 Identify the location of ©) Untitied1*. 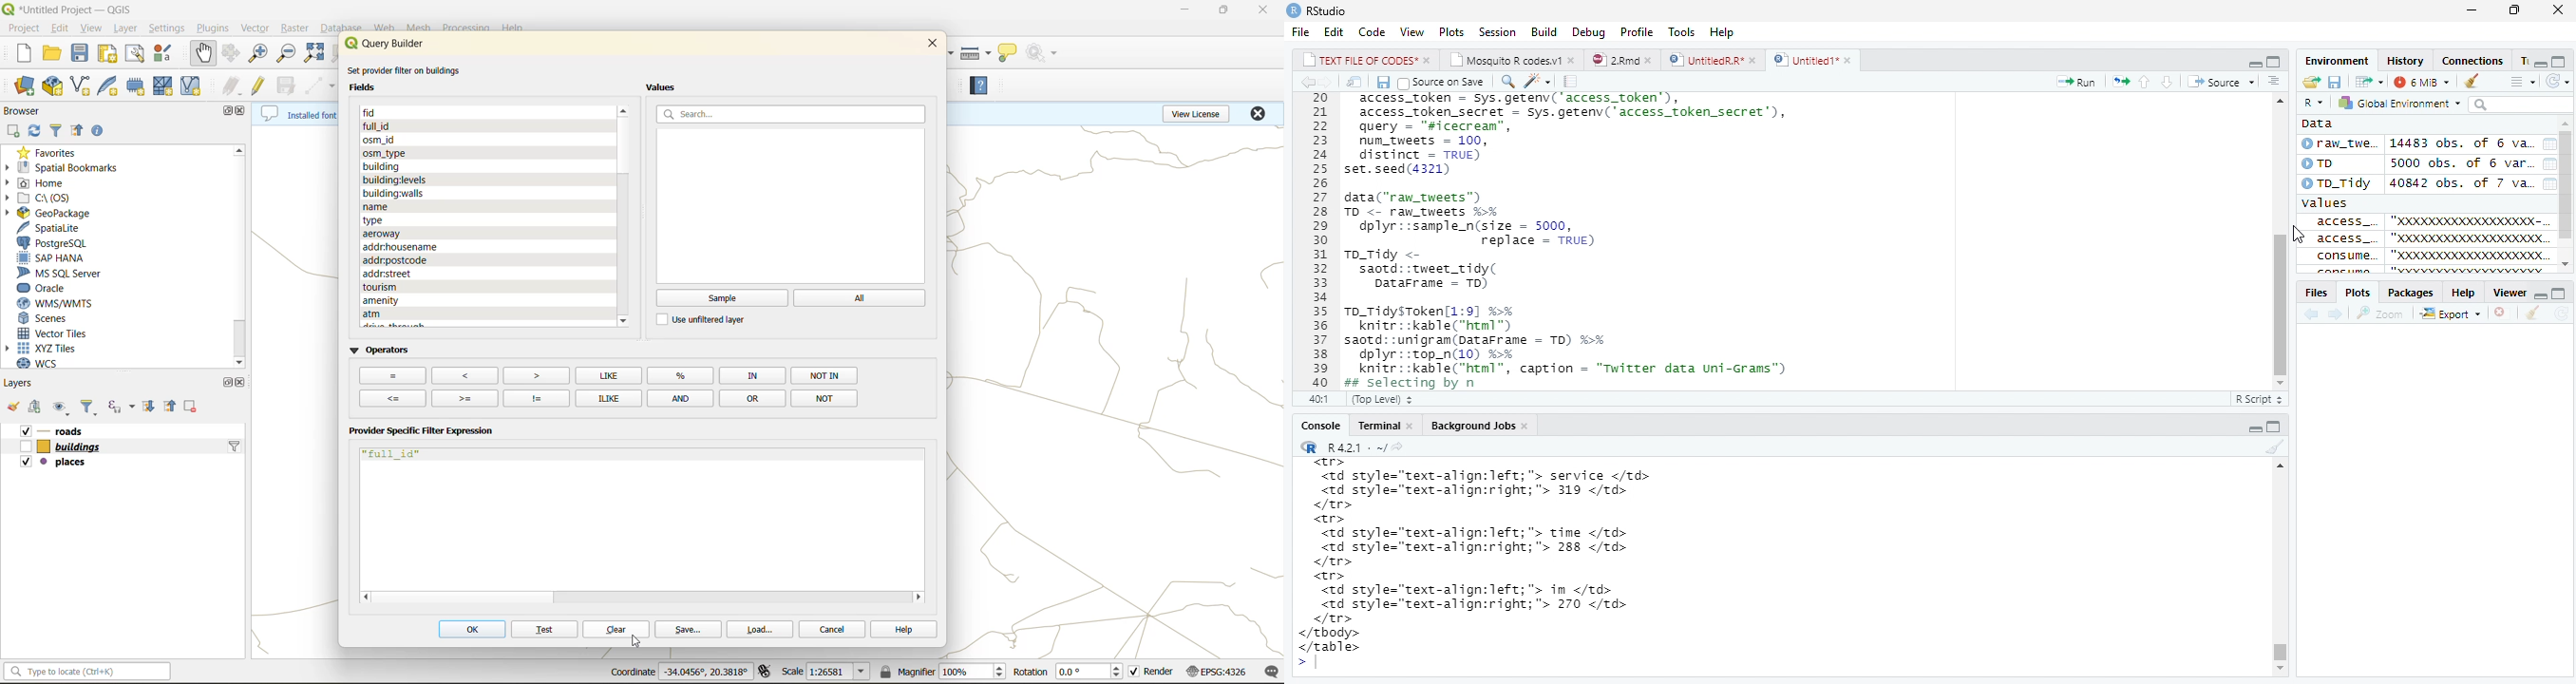
(1819, 61).